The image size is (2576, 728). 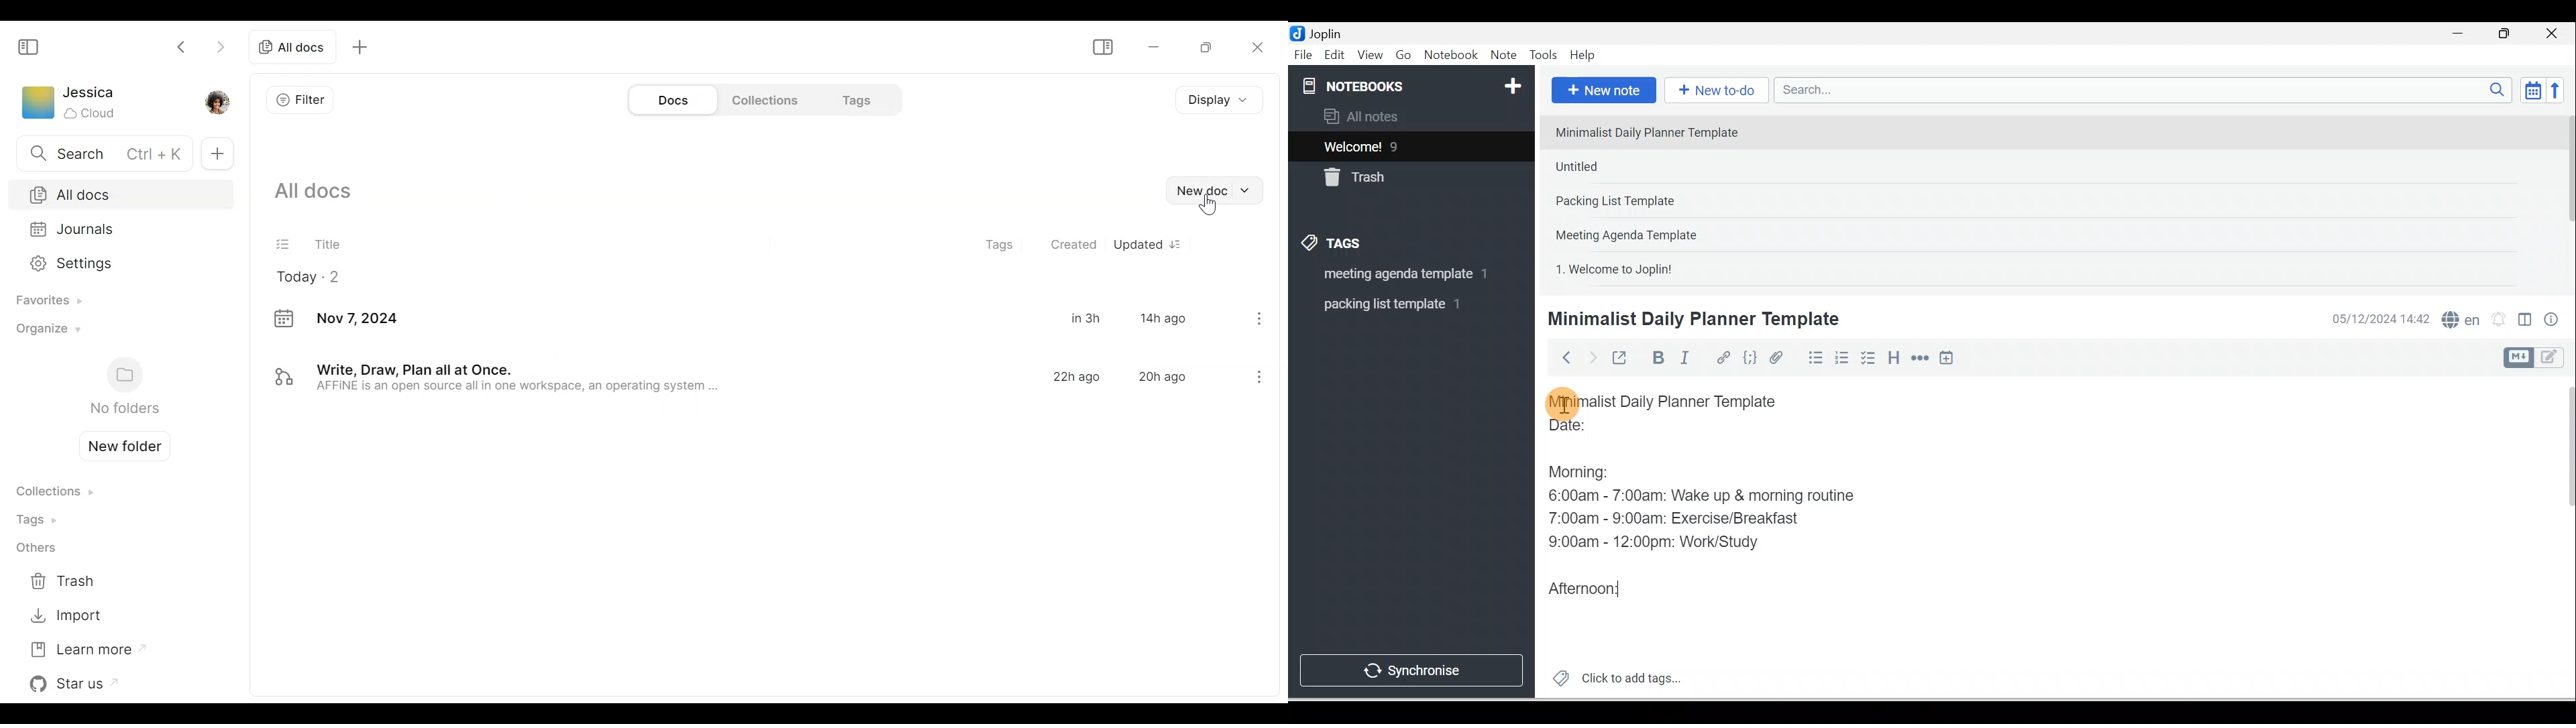 What do you see at coordinates (2509, 34) in the screenshot?
I see `Maximise` at bounding box center [2509, 34].